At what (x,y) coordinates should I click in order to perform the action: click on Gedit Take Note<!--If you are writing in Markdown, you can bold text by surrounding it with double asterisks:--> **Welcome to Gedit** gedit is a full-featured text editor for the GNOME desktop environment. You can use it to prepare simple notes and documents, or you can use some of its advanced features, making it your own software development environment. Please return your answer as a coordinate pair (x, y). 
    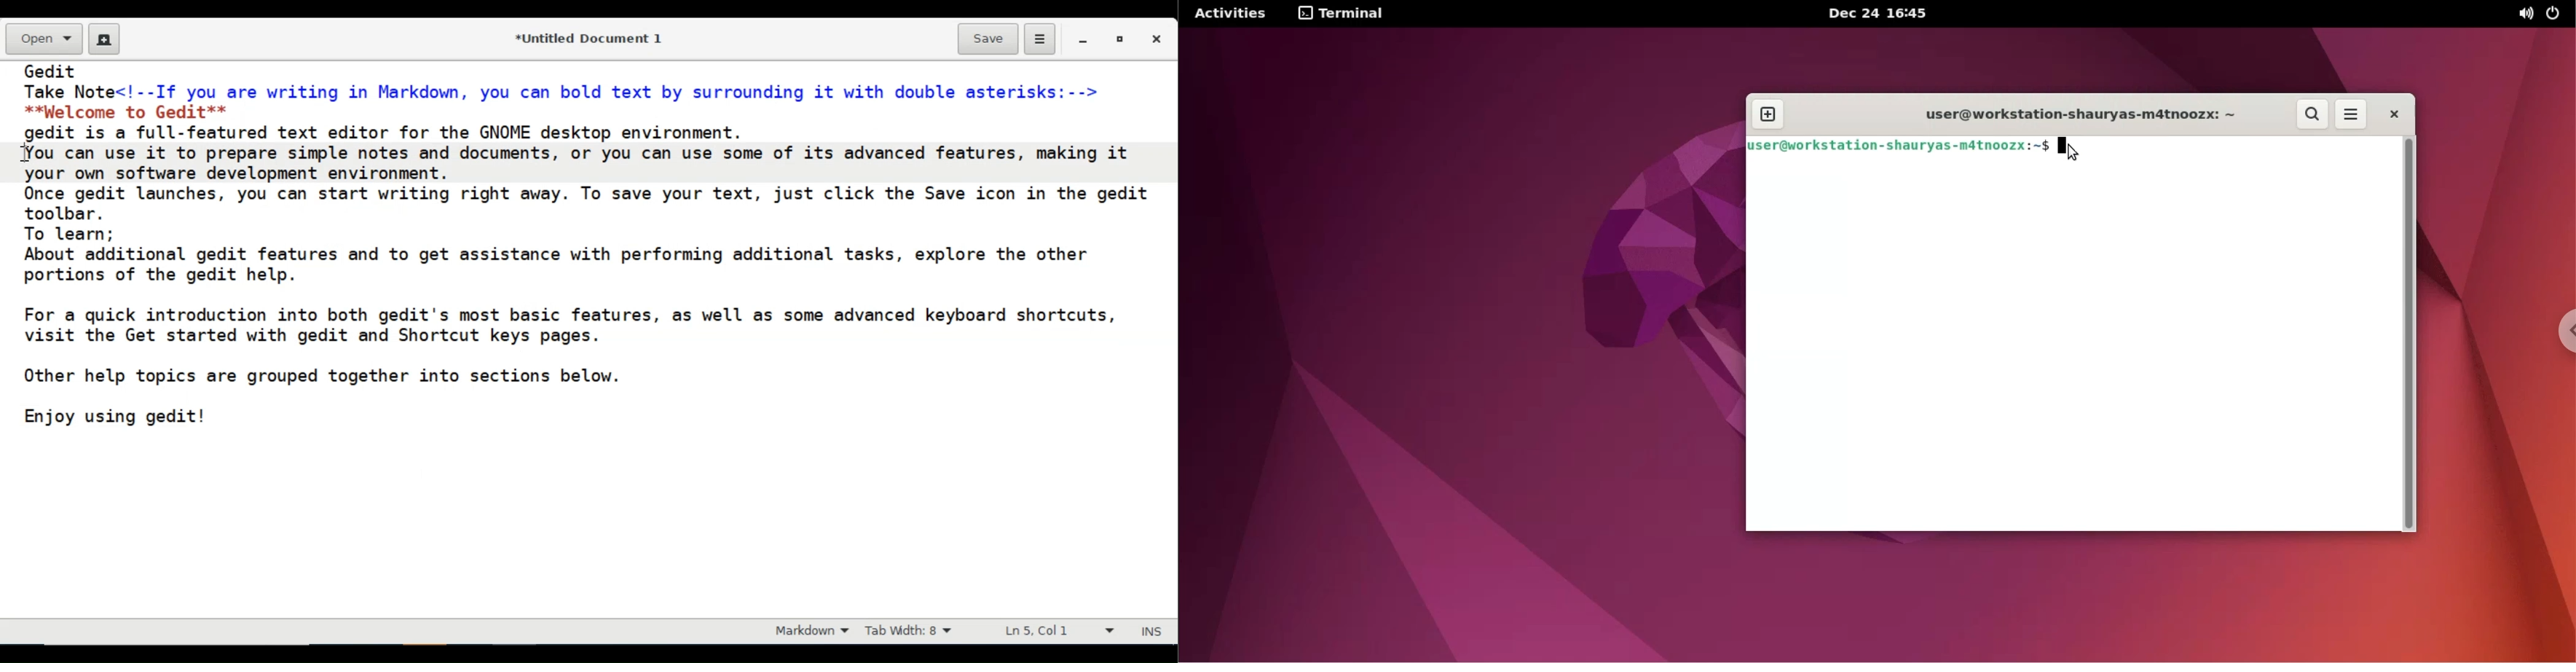
    Looking at the image, I should click on (585, 340).